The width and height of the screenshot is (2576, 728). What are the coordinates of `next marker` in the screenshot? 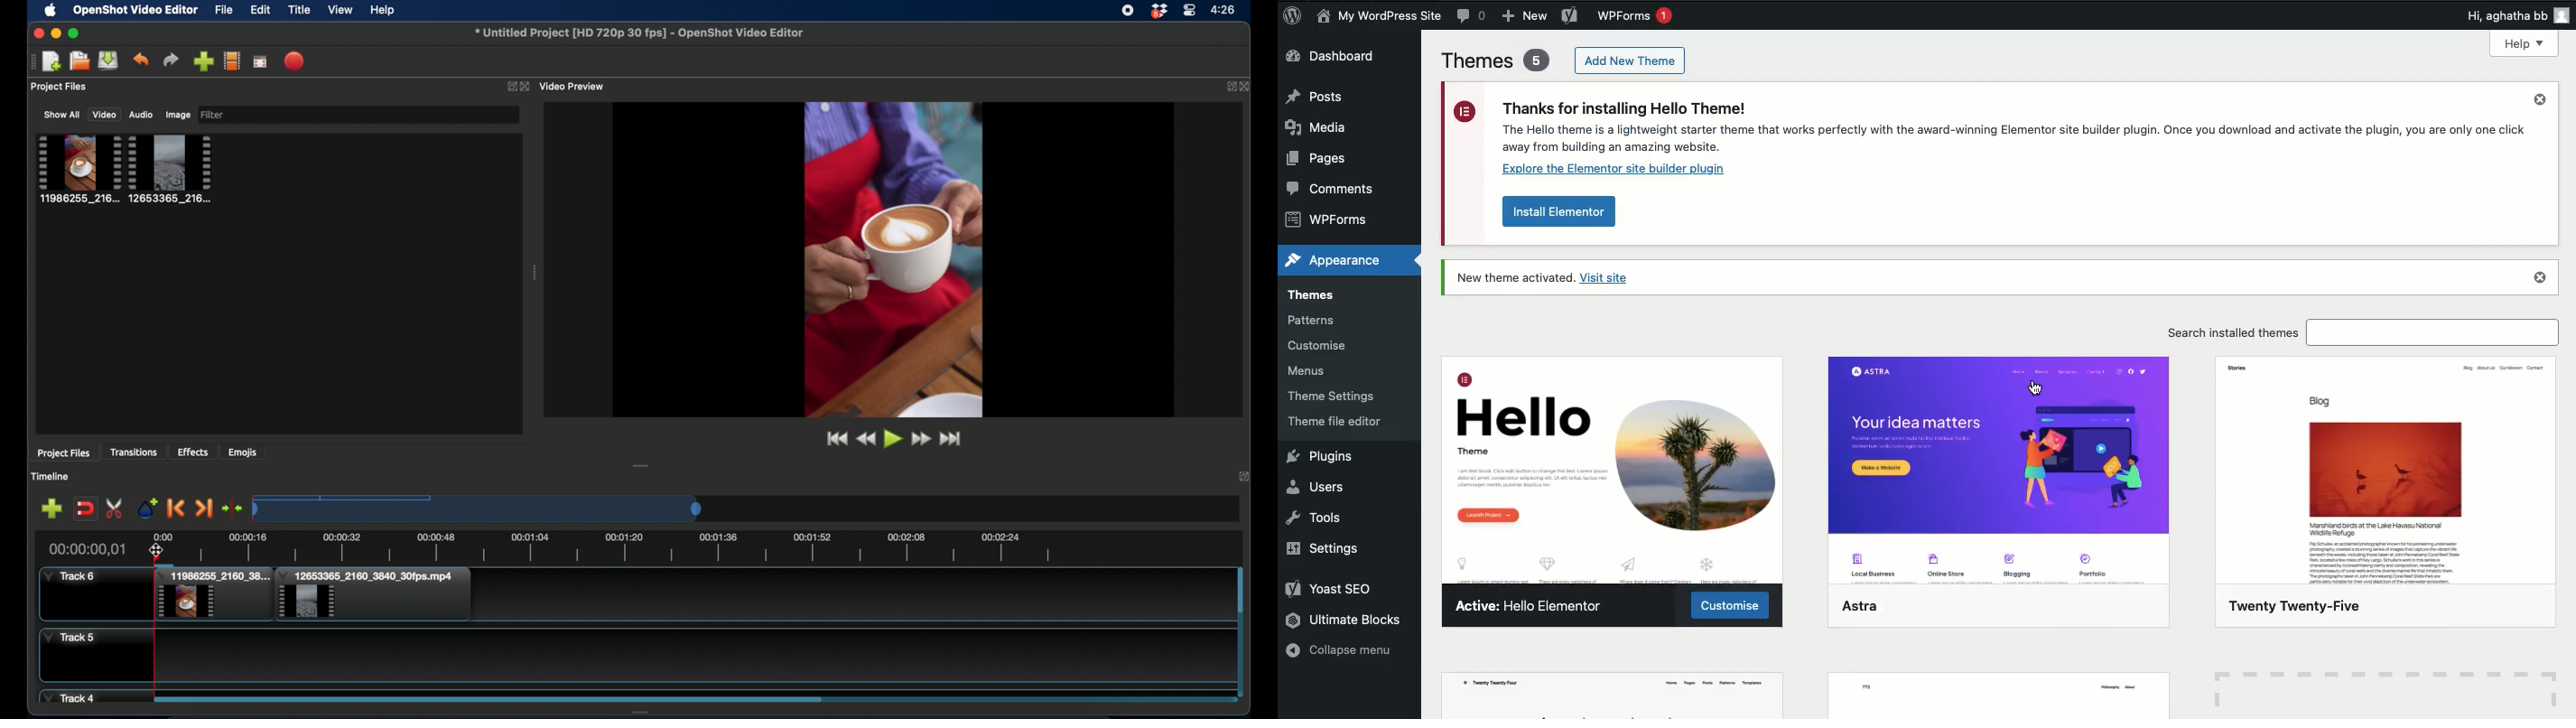 It's located at (204, 508).